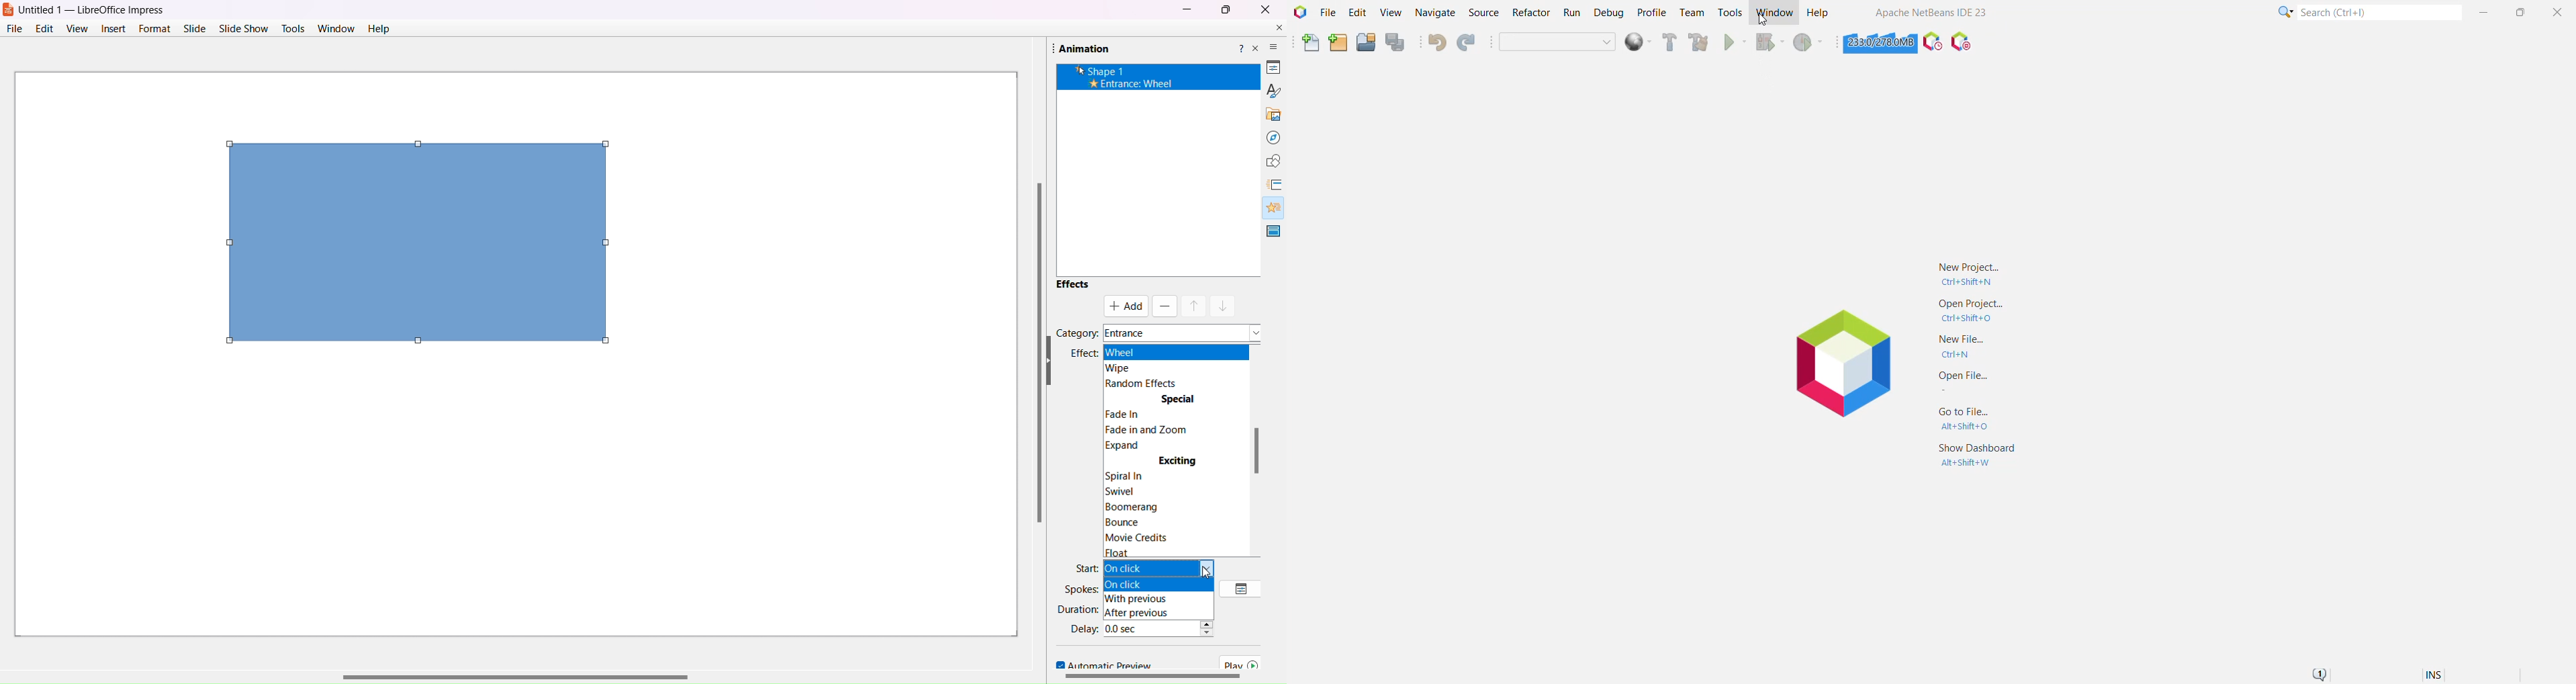 The image size is (2576, 700). What do you see at coordinates (1226, 10) in the screenshot?
I see `Maximize` at bounding box center [1226, 10].